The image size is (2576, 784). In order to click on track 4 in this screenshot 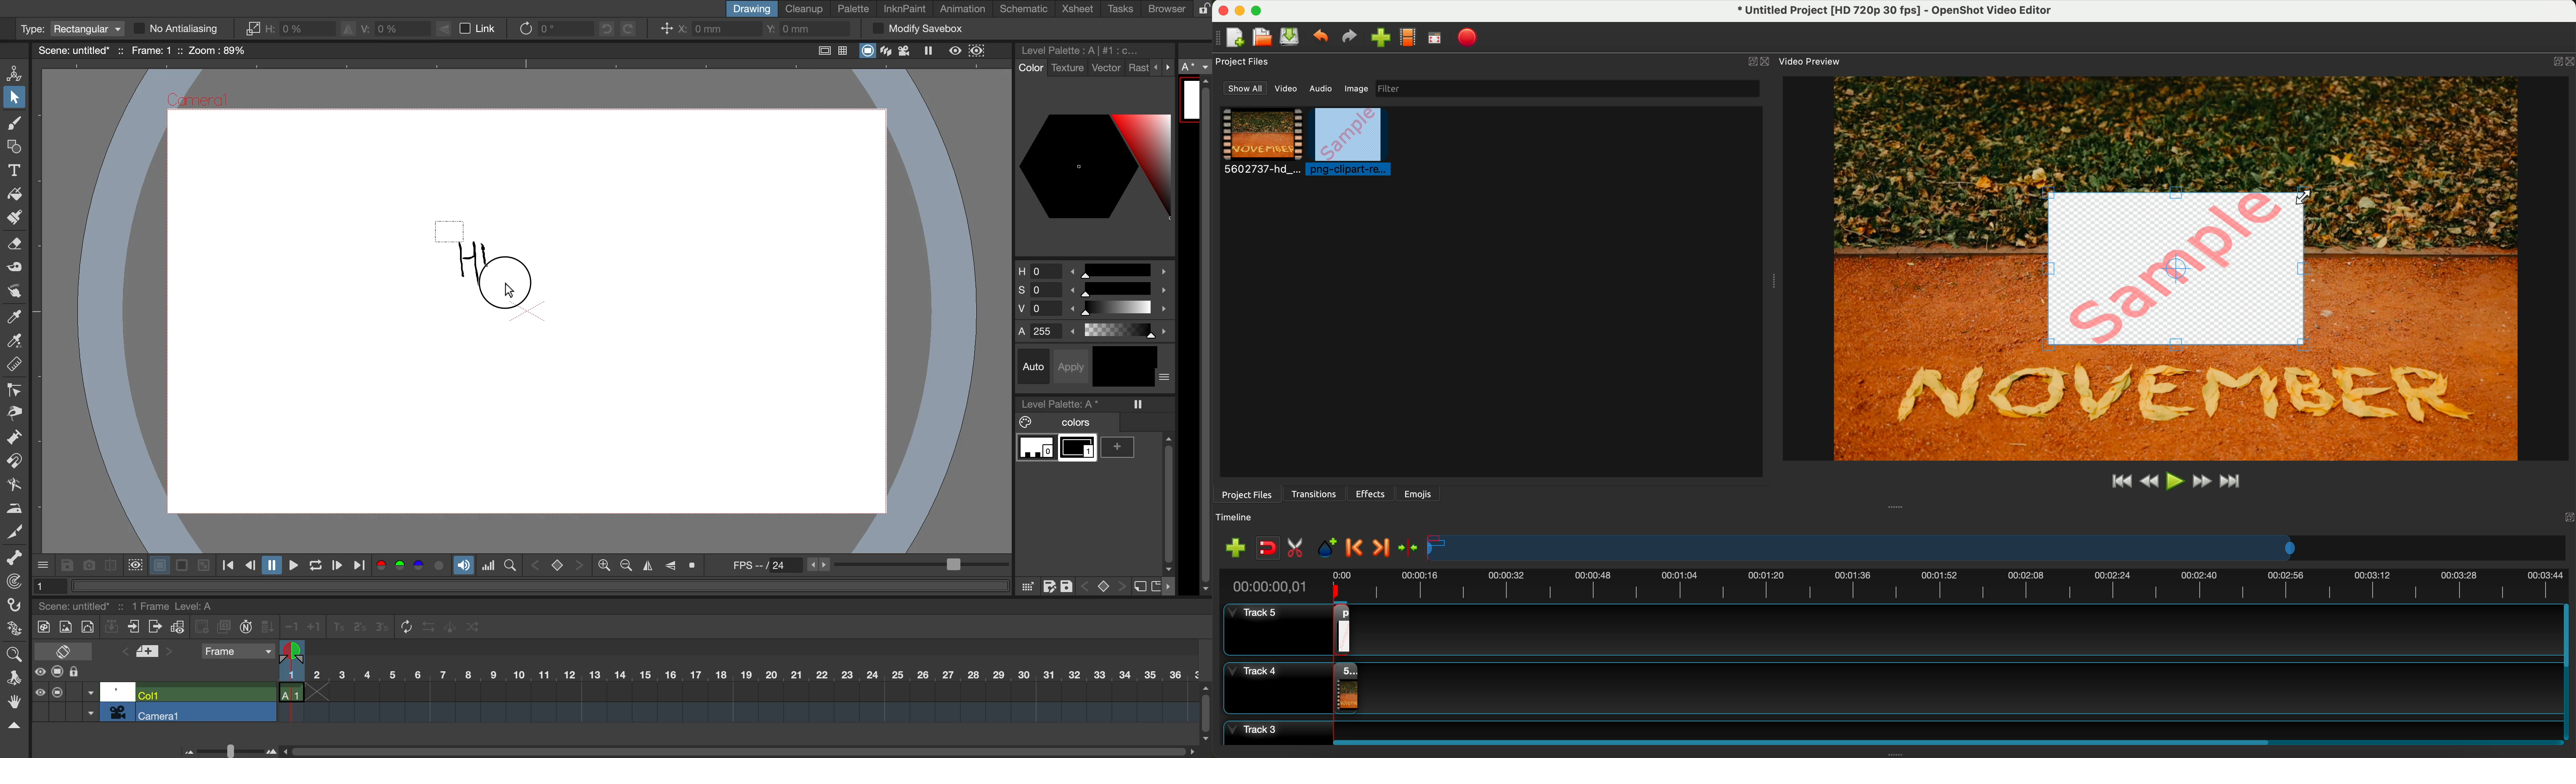, I will do `click(1886, 685)`.